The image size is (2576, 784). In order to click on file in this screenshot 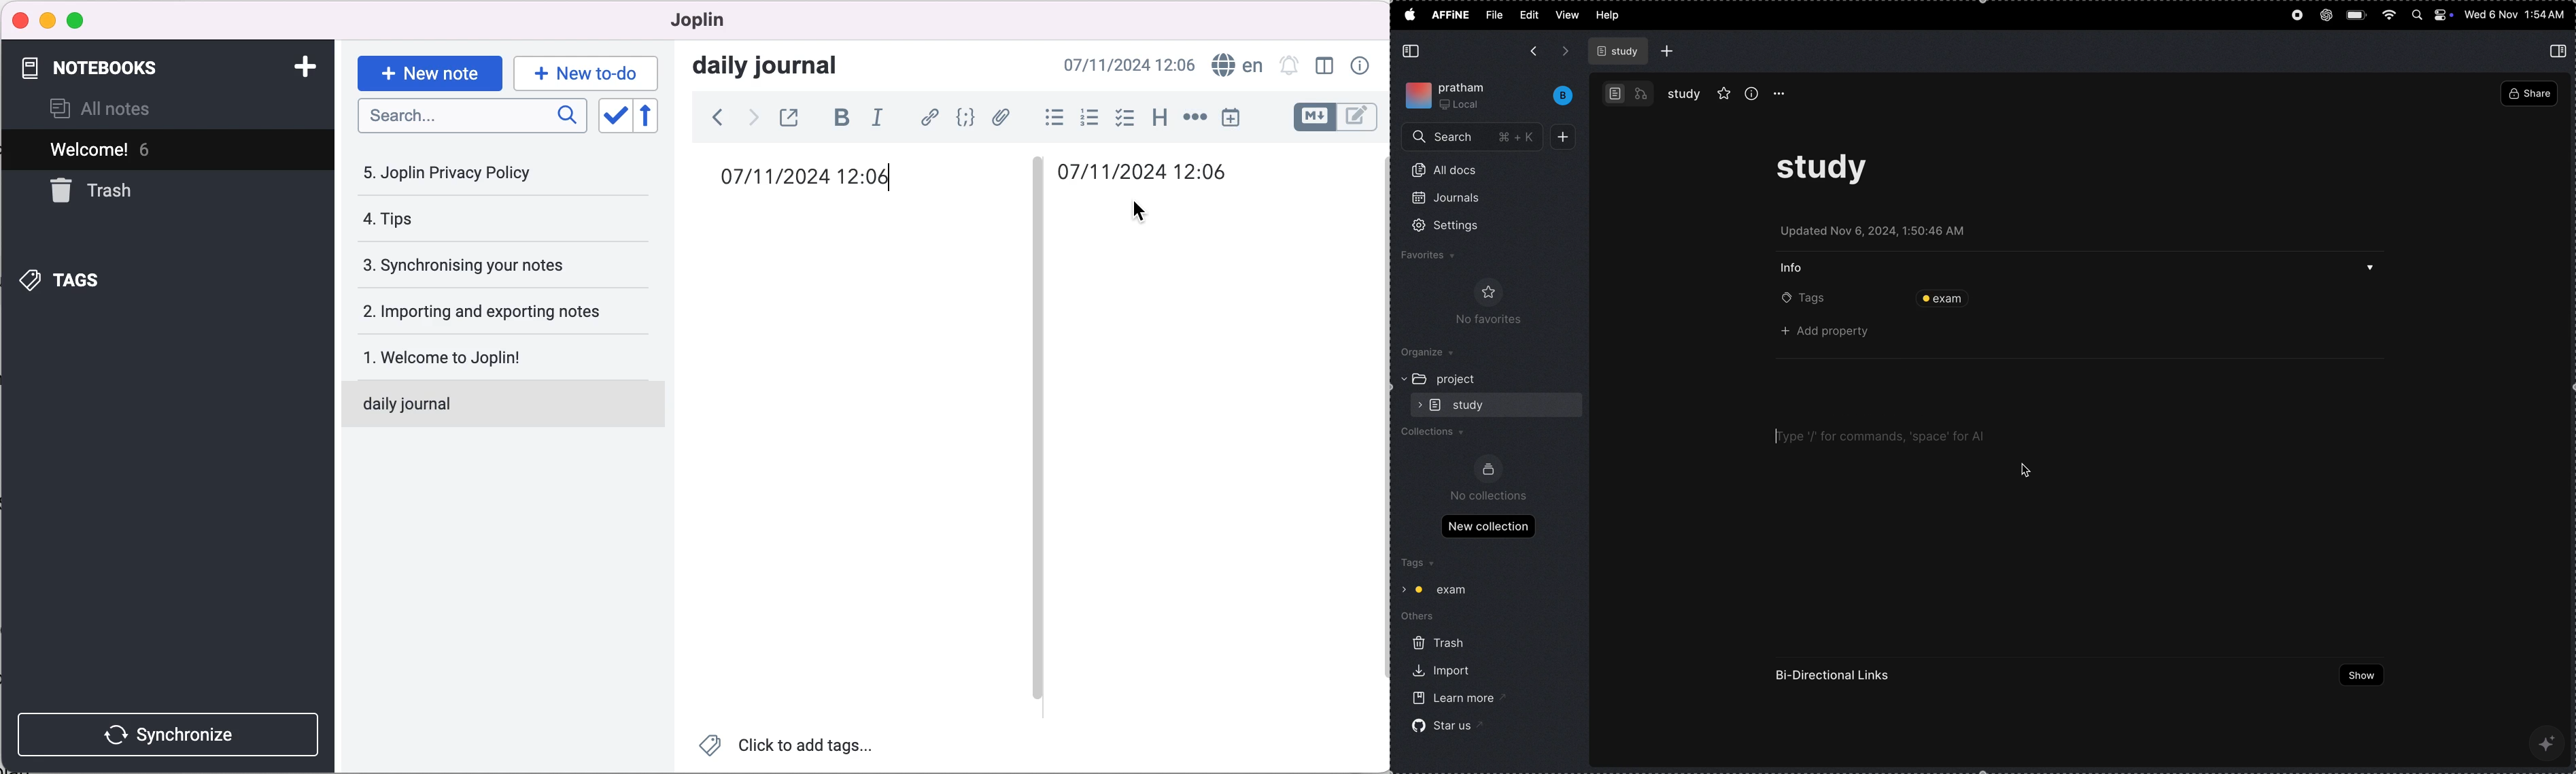, I will do `click(1494, 15)`.